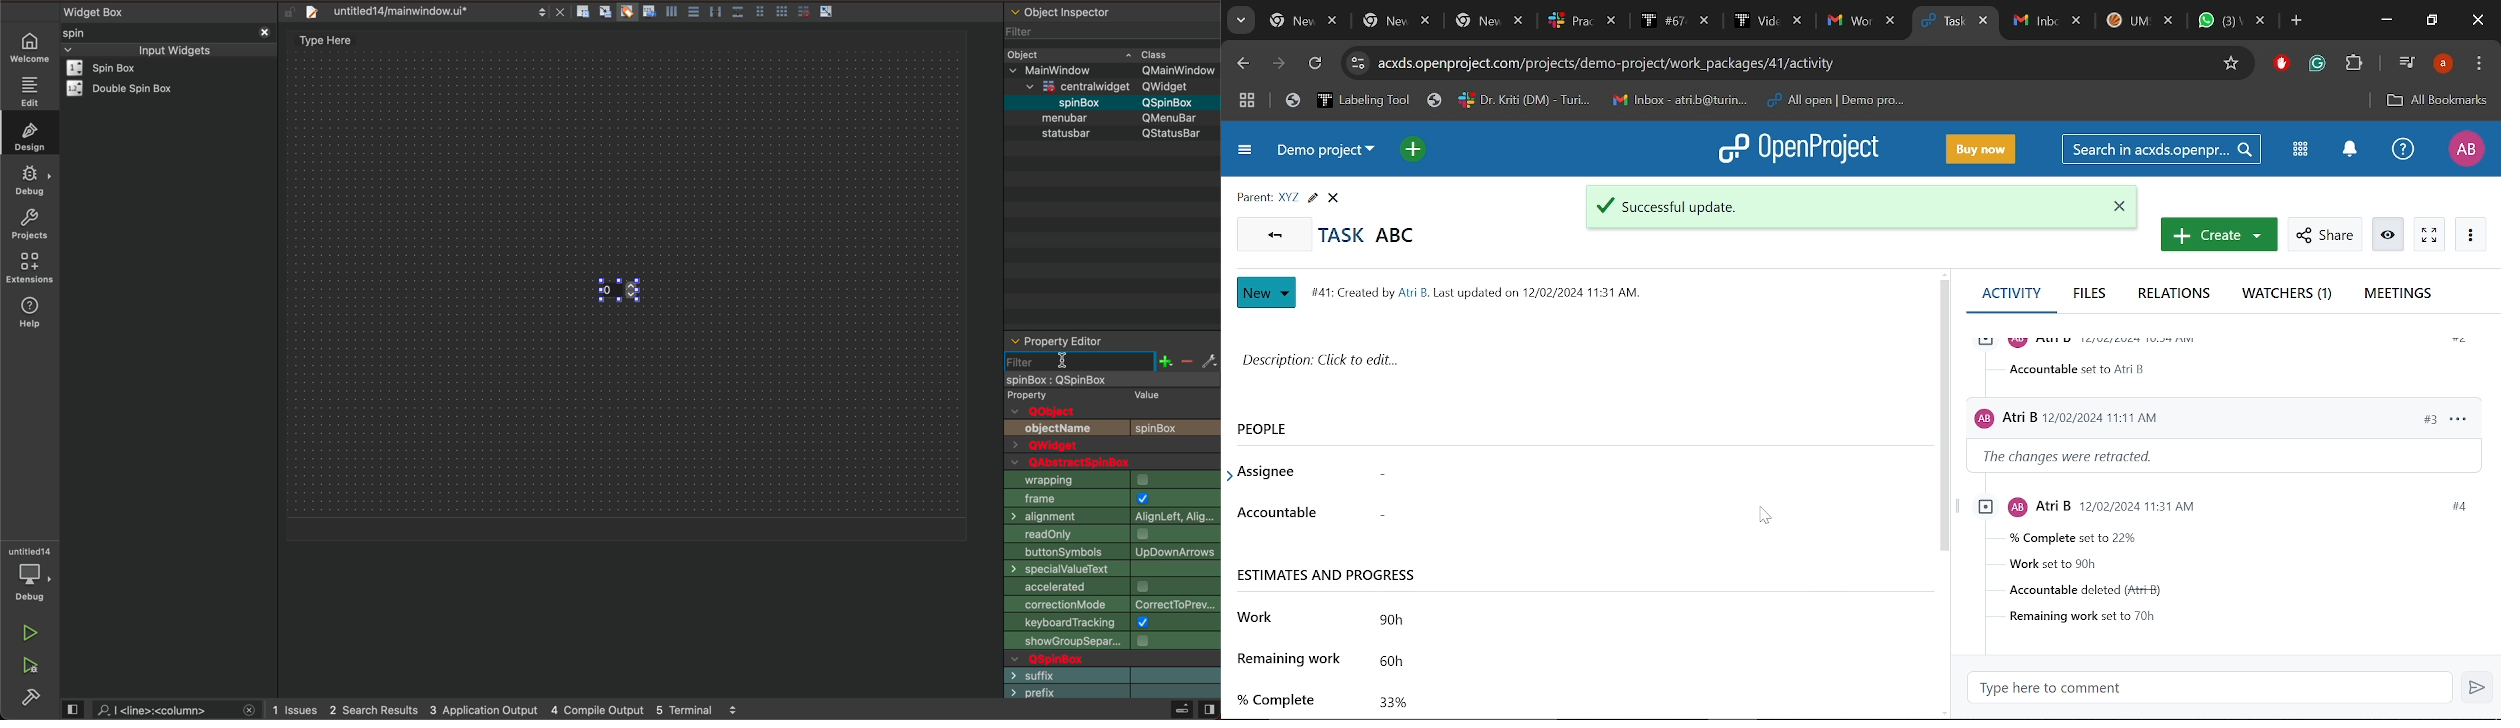 The width and height of the screenshot is (2520, 728). I want to click on search, so click(164, 709).